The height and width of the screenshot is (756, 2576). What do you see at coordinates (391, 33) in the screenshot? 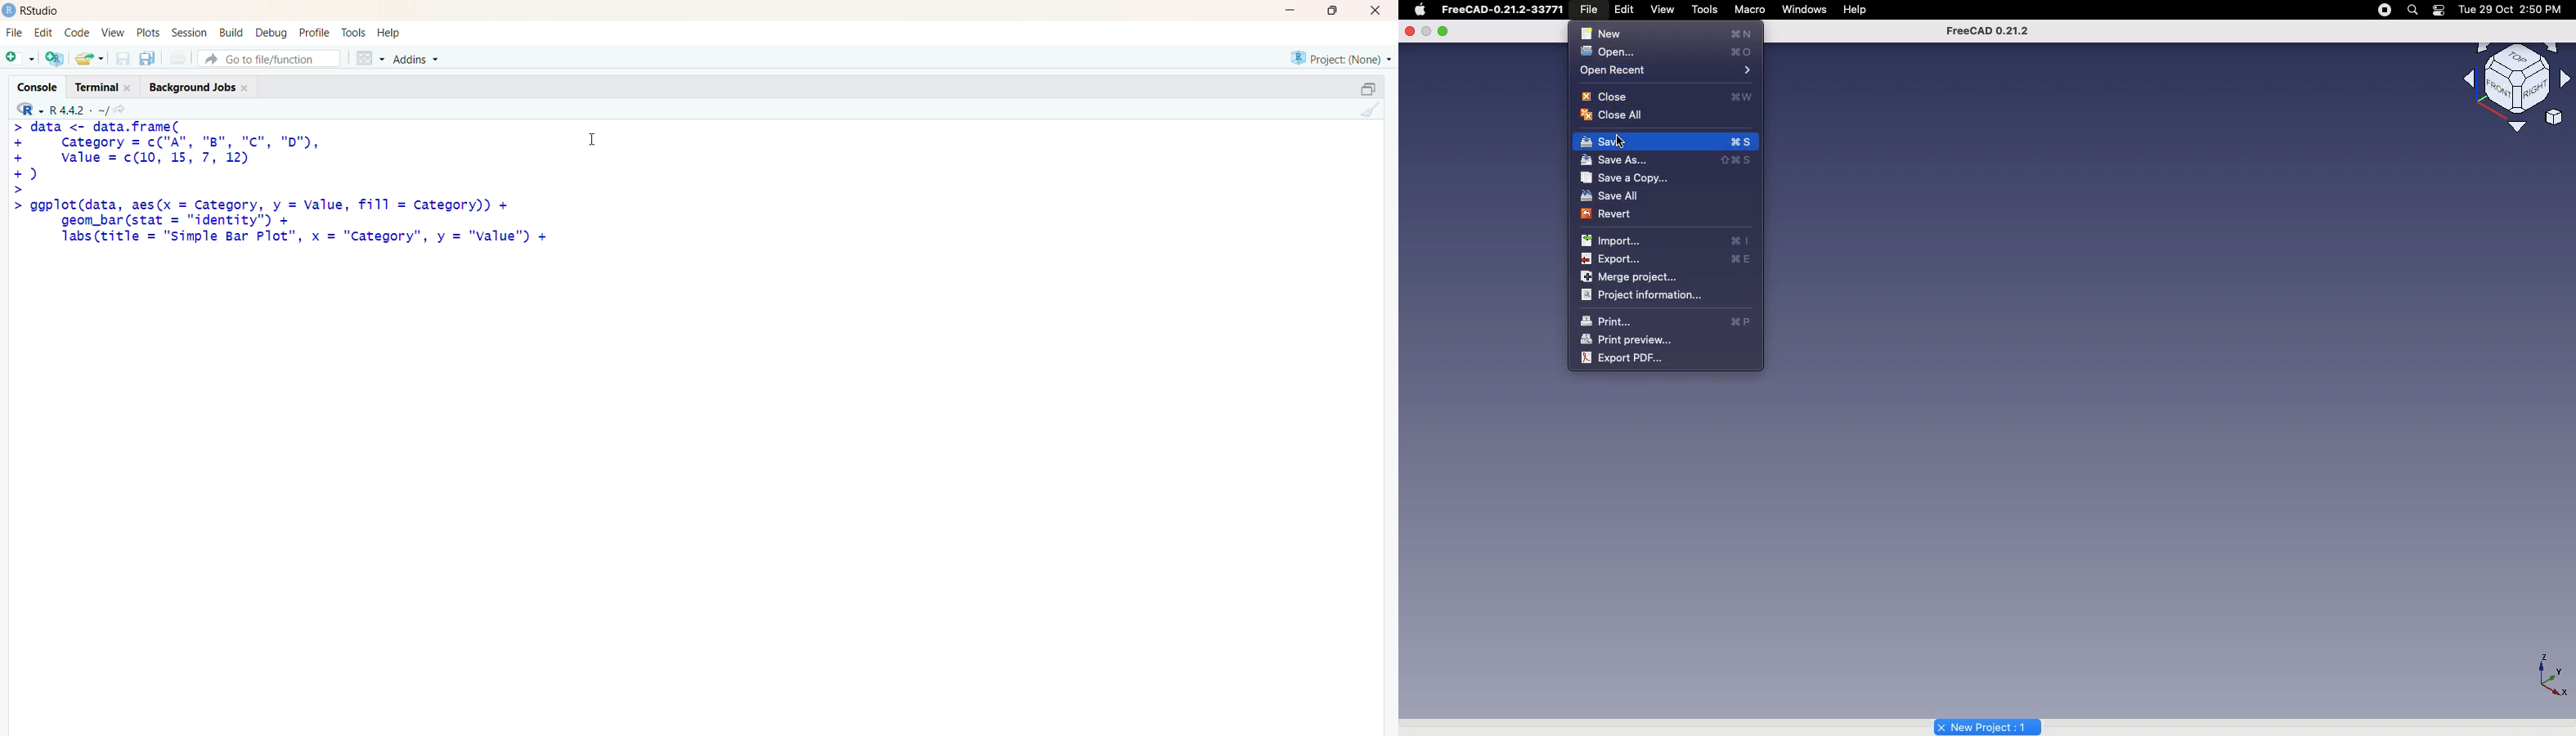
I see `help` at bounding box center [391, 33].